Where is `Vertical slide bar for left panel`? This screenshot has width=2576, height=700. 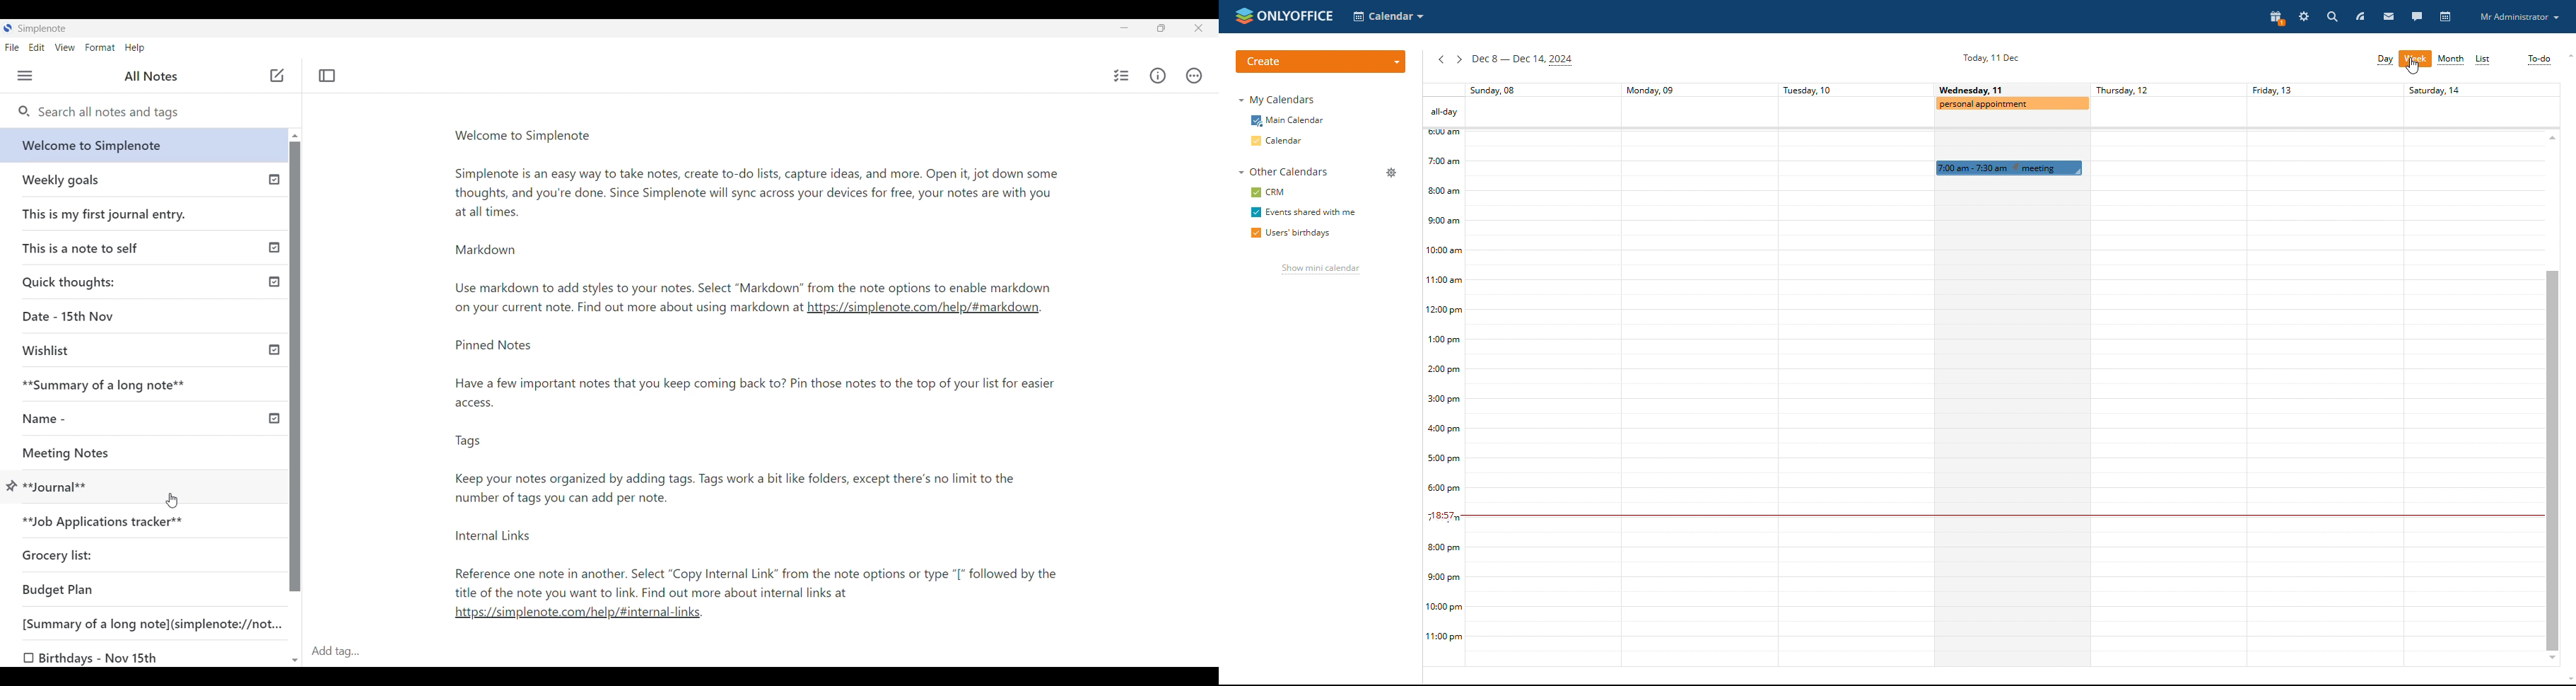 Vertical slide bar for left panel is located at coordinates (295, 367).